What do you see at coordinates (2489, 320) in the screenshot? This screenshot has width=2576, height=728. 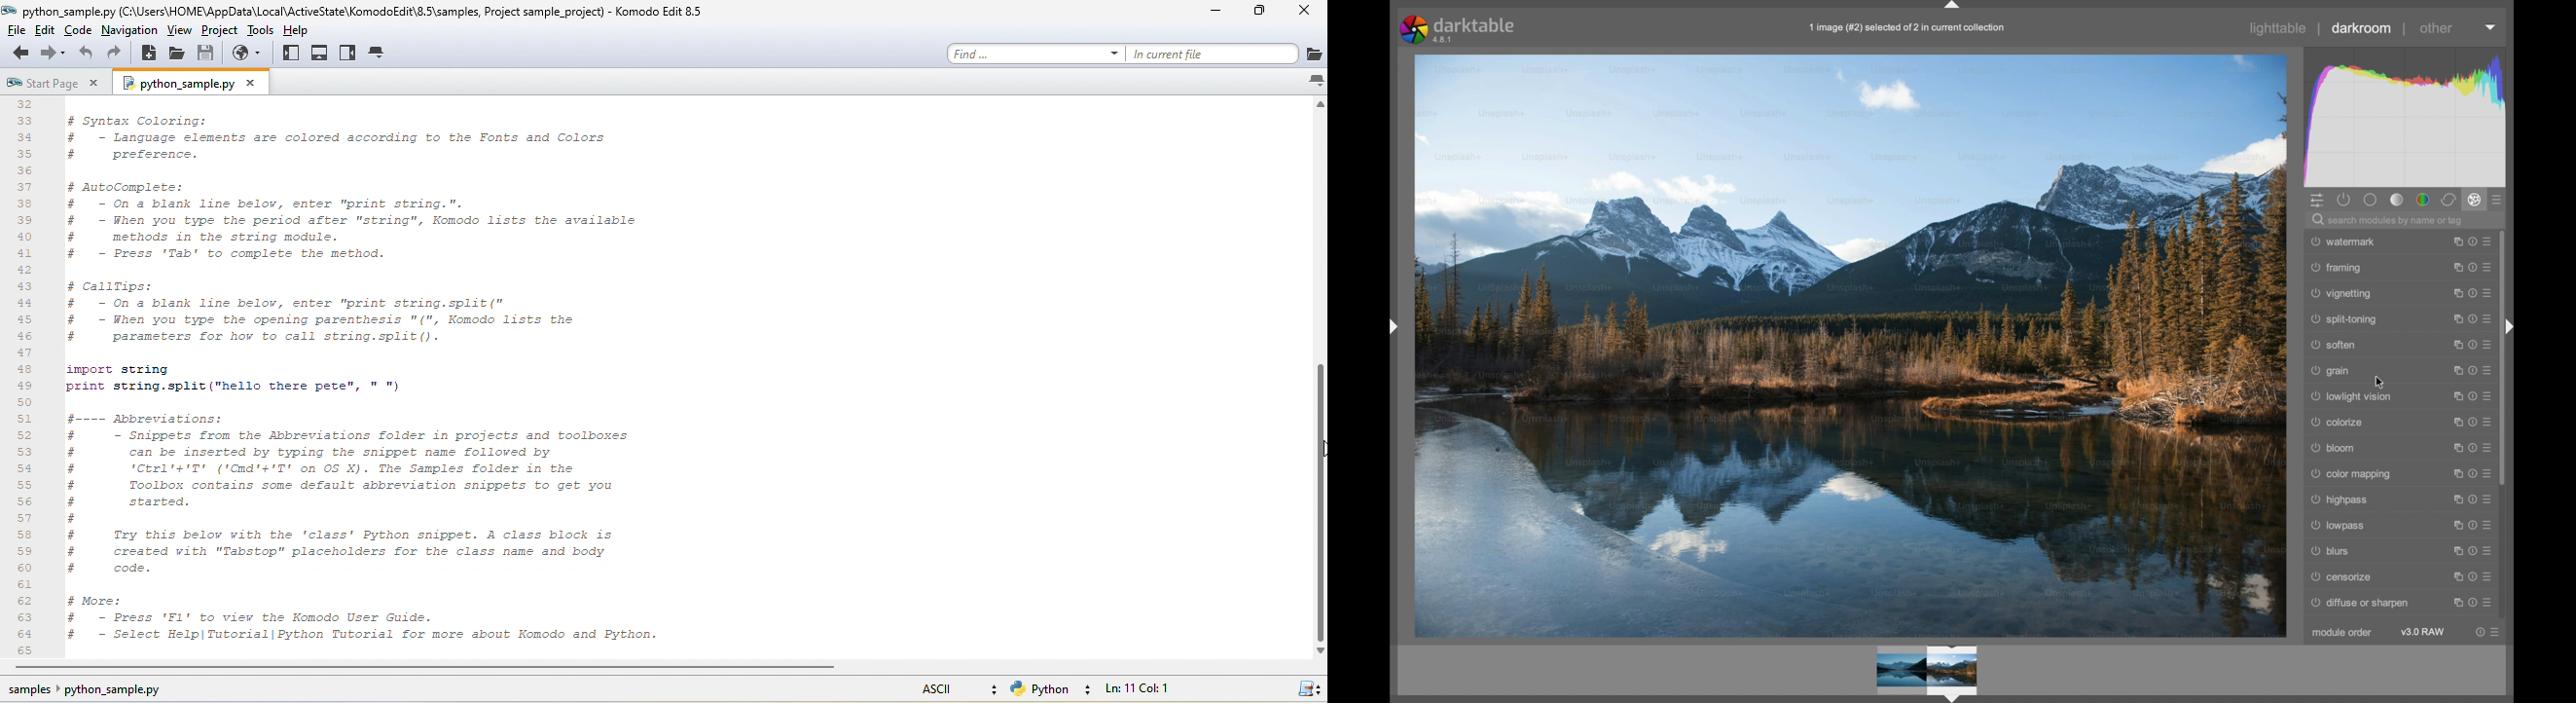 I see `presets` at bounding box center [2489, 320].